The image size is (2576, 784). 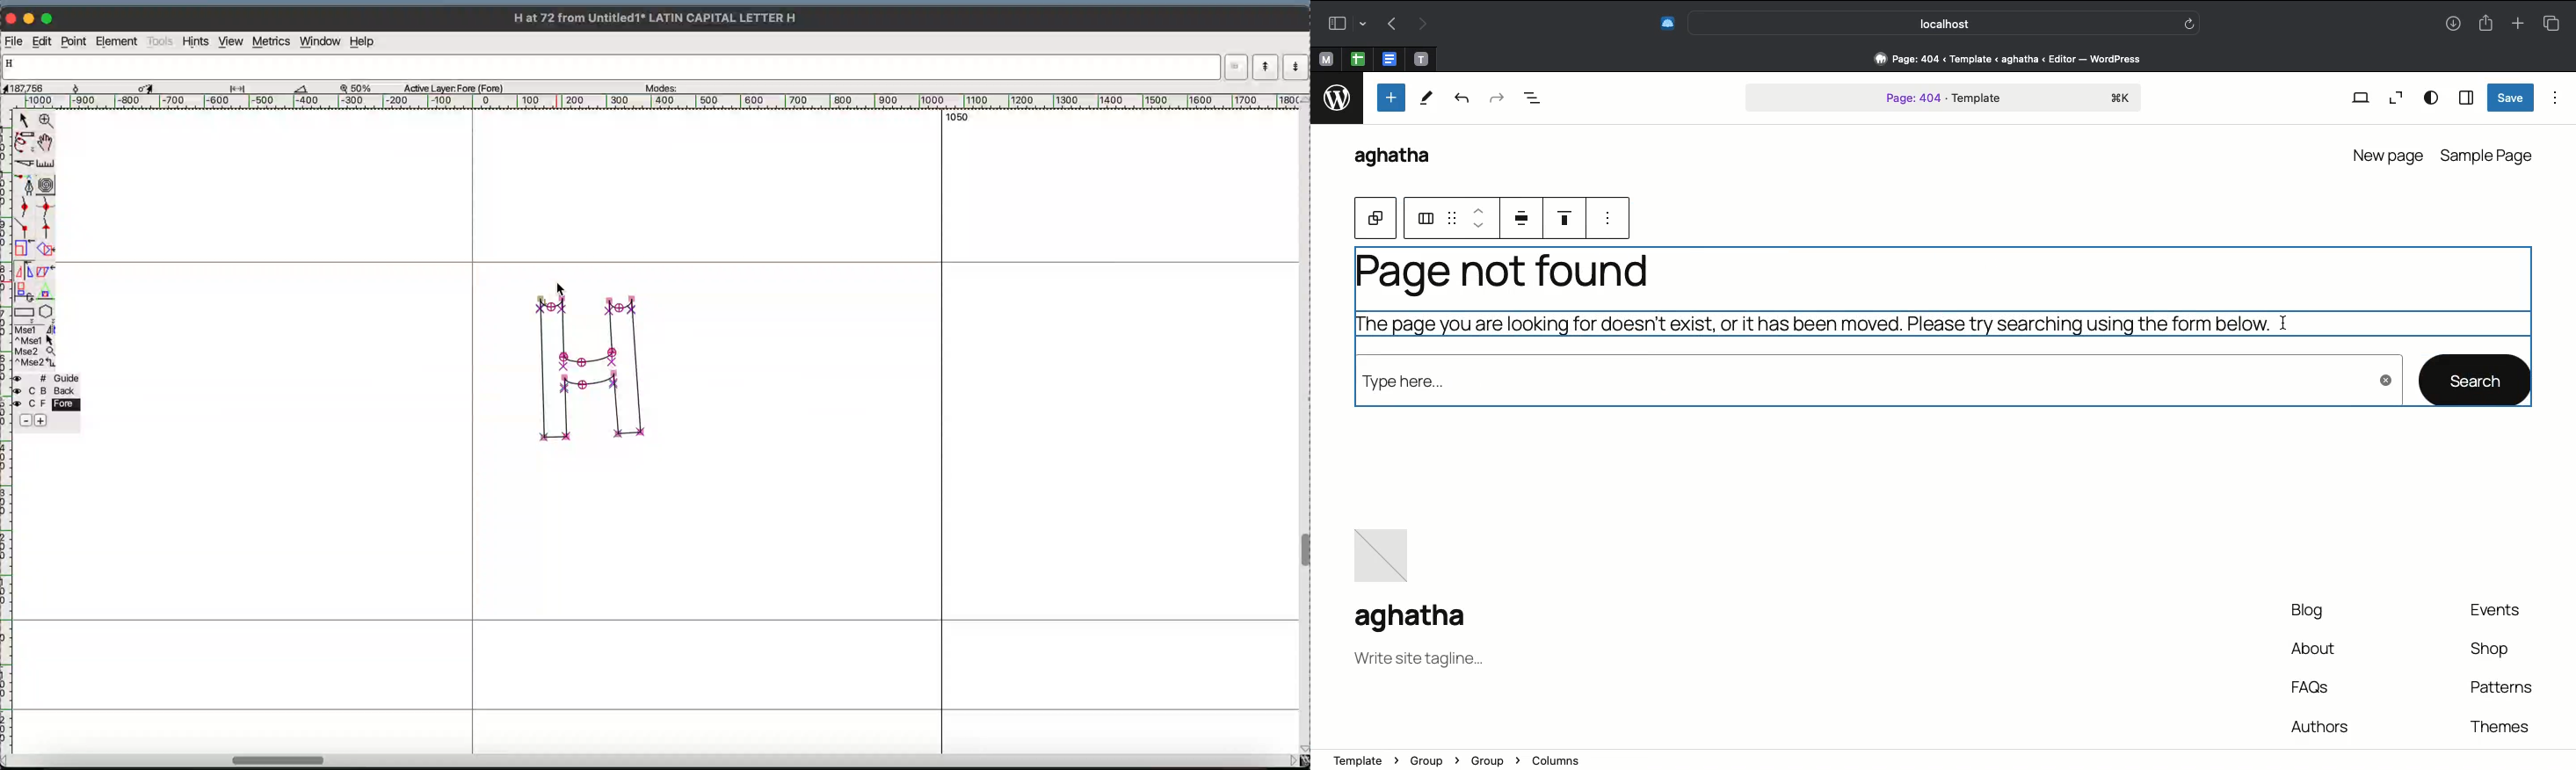 I want to click on help, so click(x=365, y=40).